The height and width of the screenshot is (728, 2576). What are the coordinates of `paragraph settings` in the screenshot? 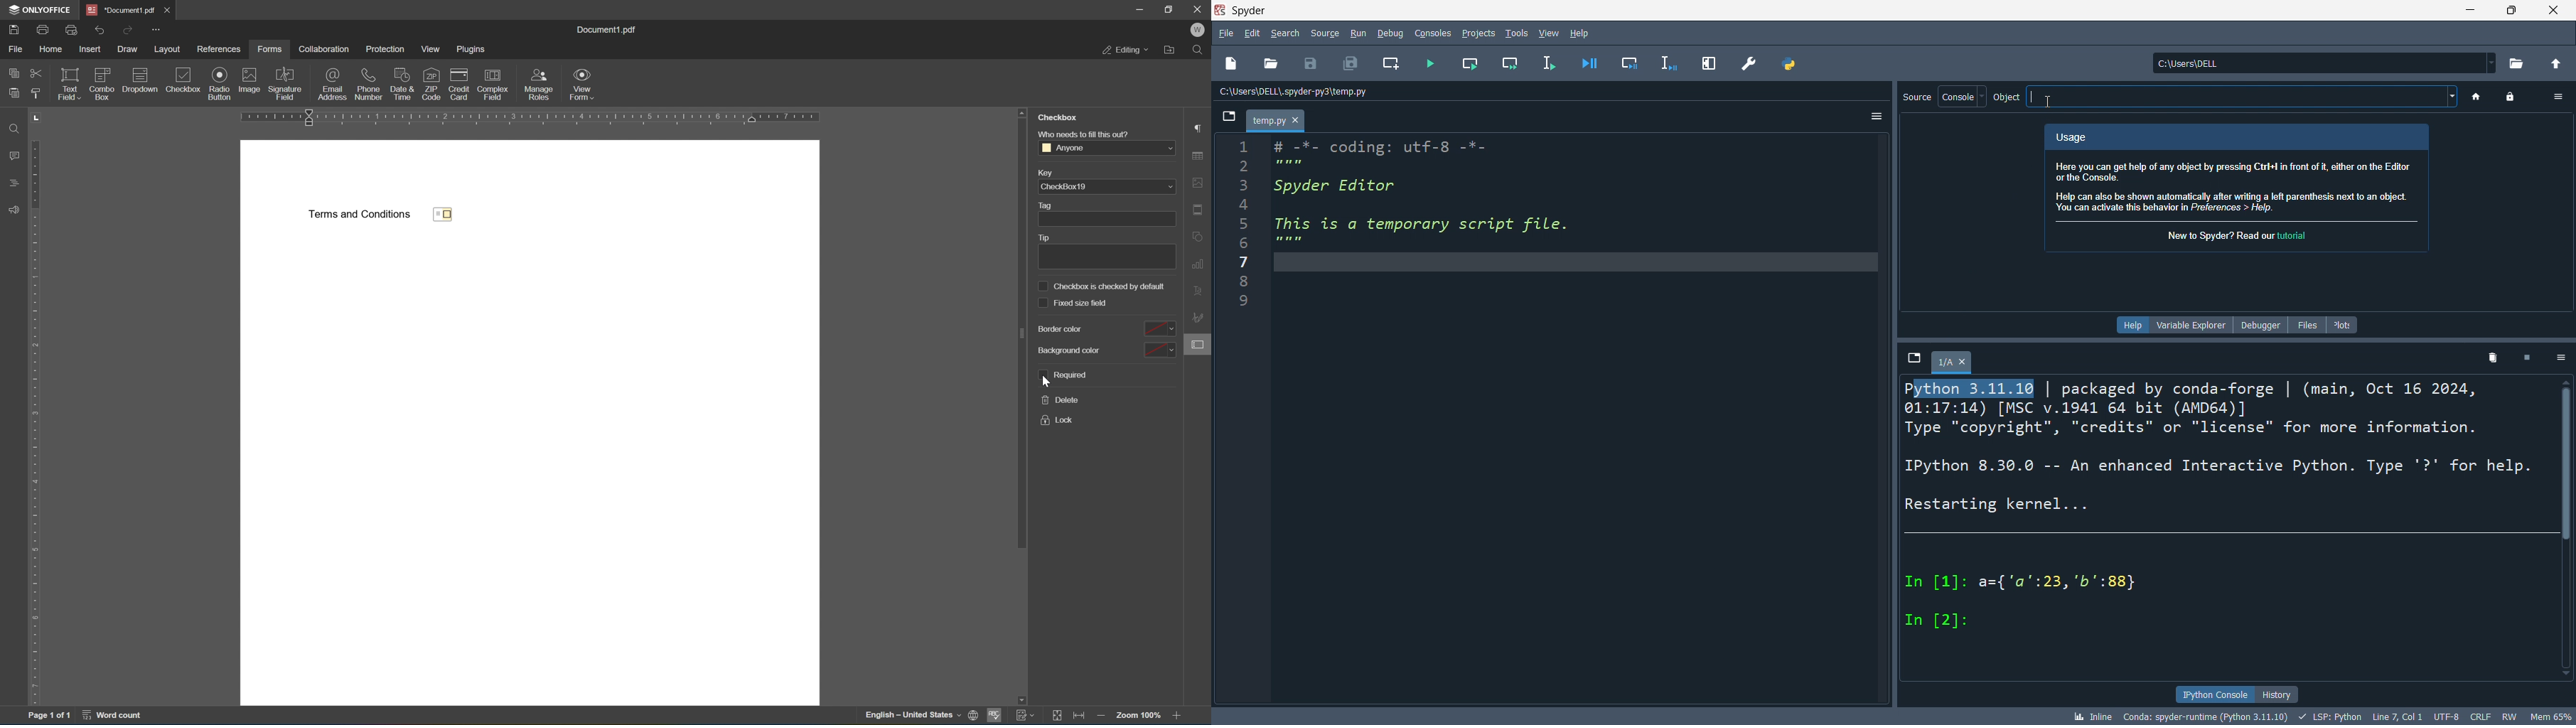 It's located at (1201, 127).